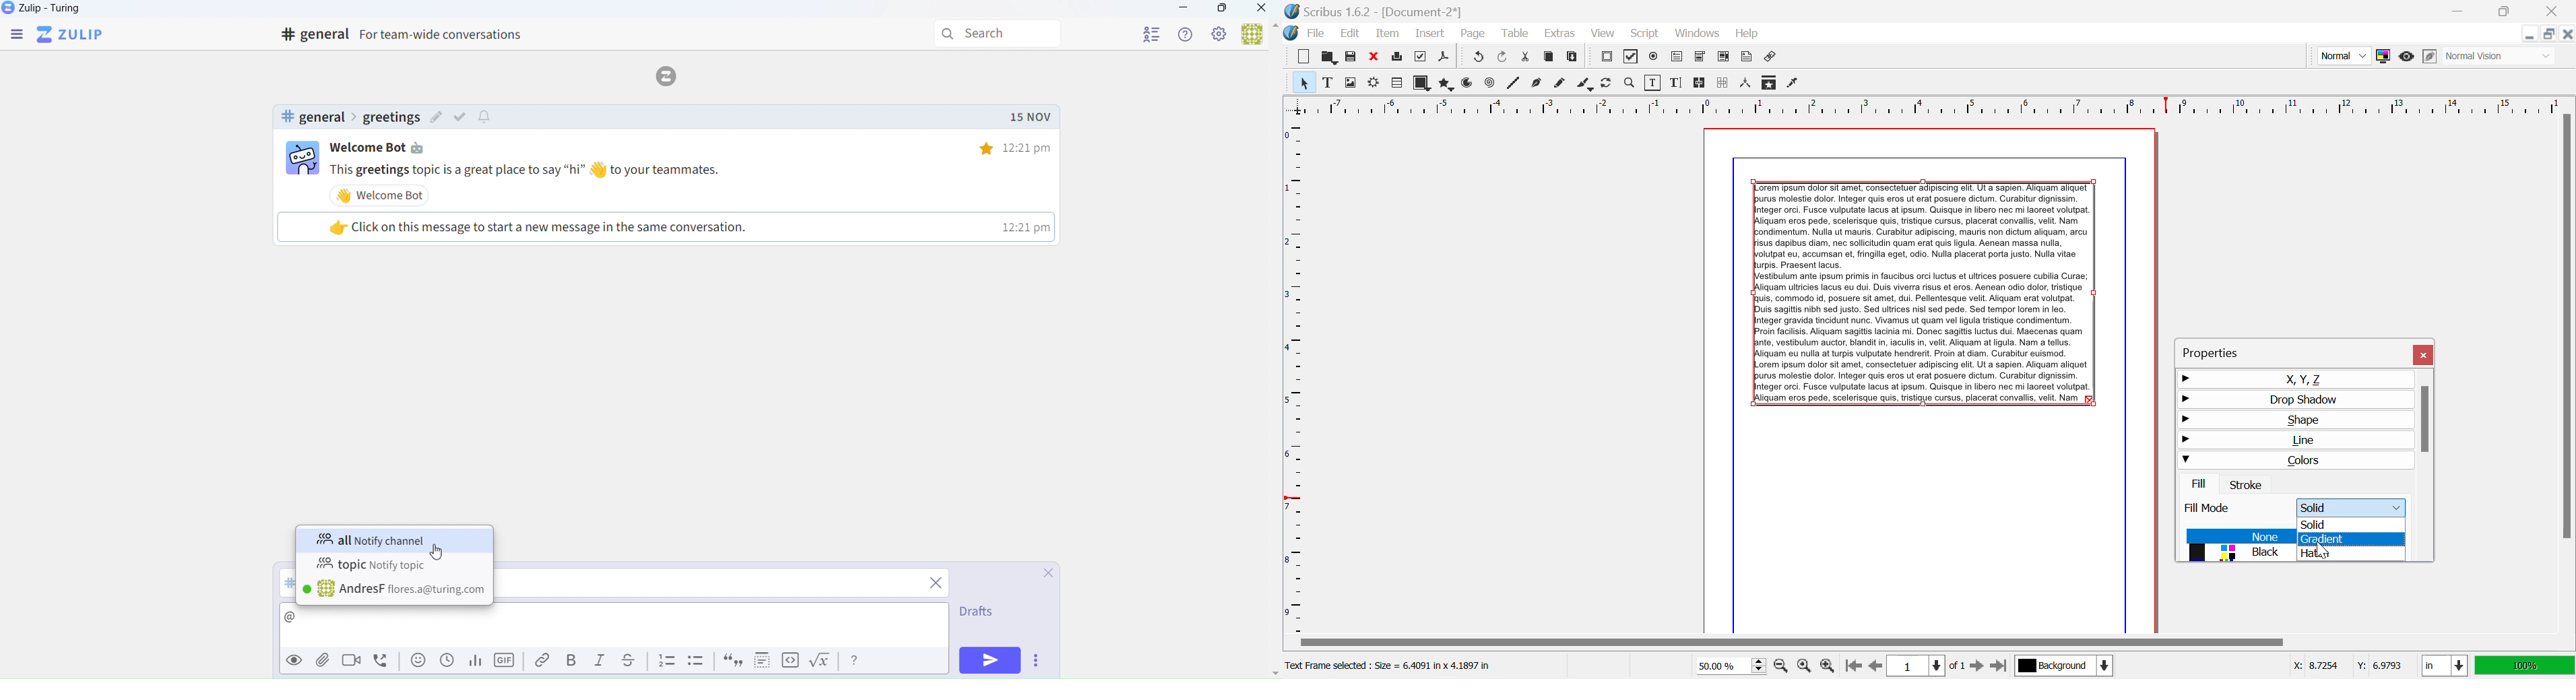 The height and width of the screenshot is (700, 2576). Describe the element at coordinates (384, 195) in the screenshot. I see `welcome bot` at that location.